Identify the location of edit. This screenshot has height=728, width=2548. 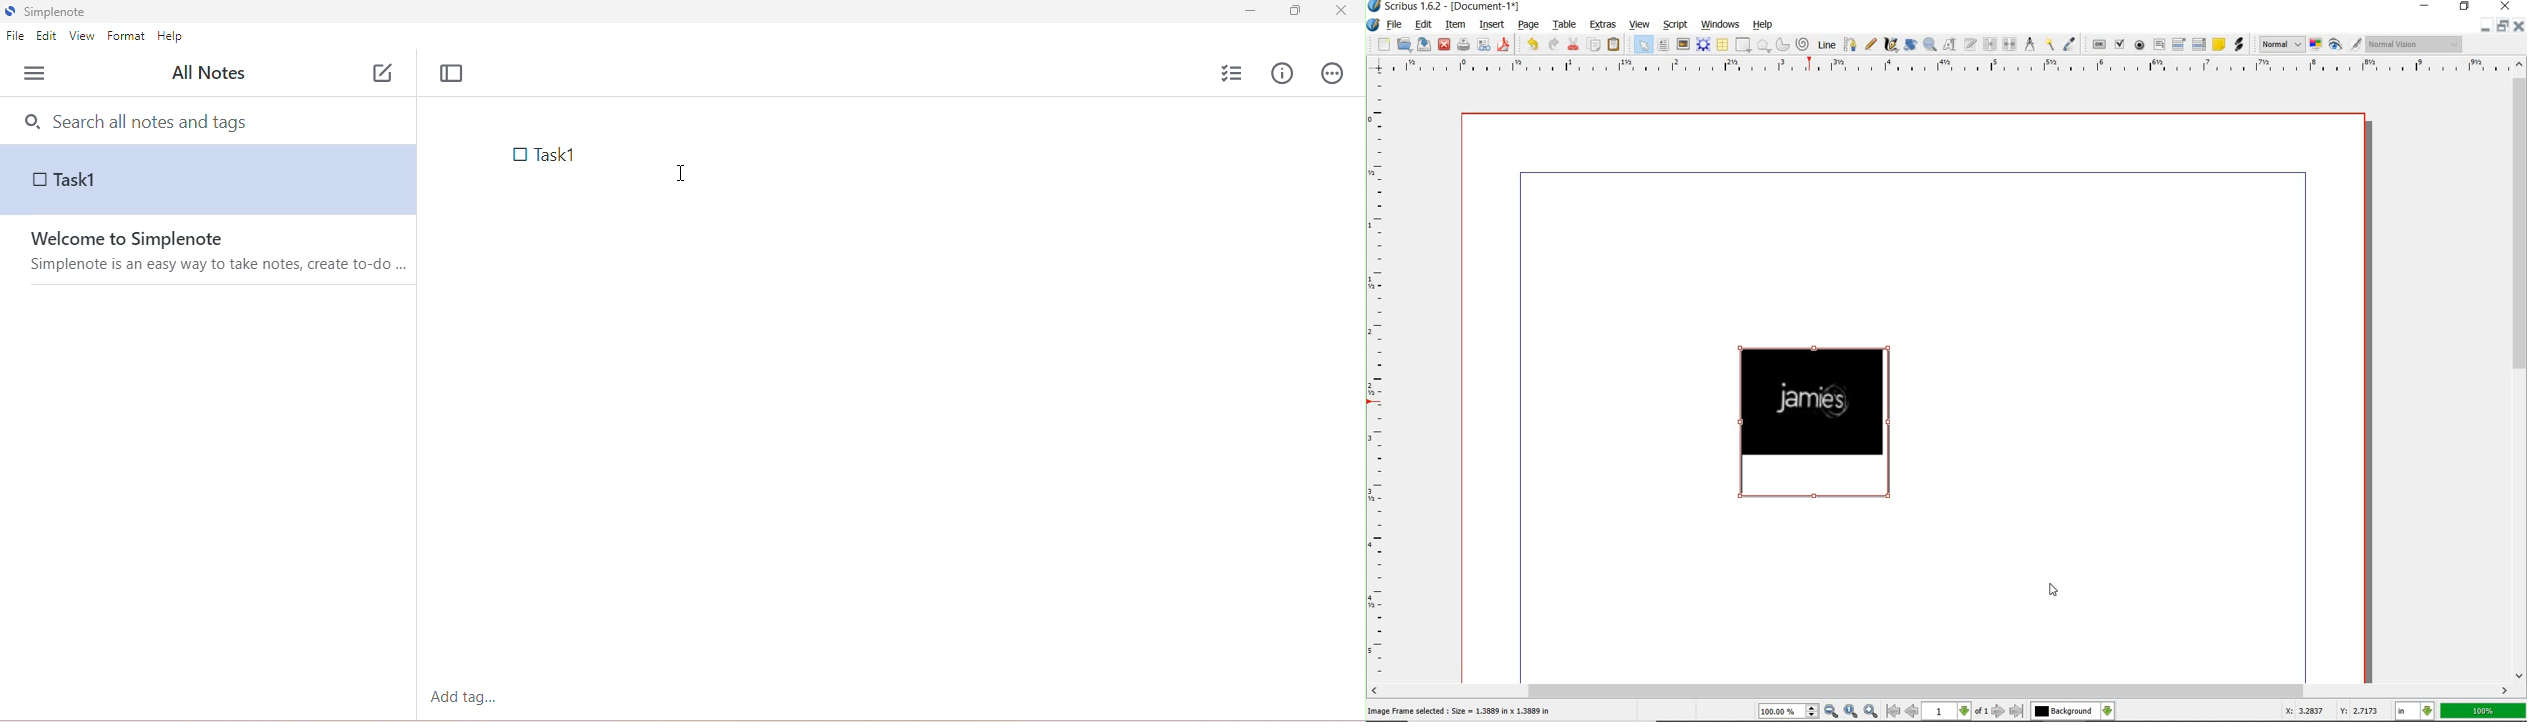
(1423, 26).